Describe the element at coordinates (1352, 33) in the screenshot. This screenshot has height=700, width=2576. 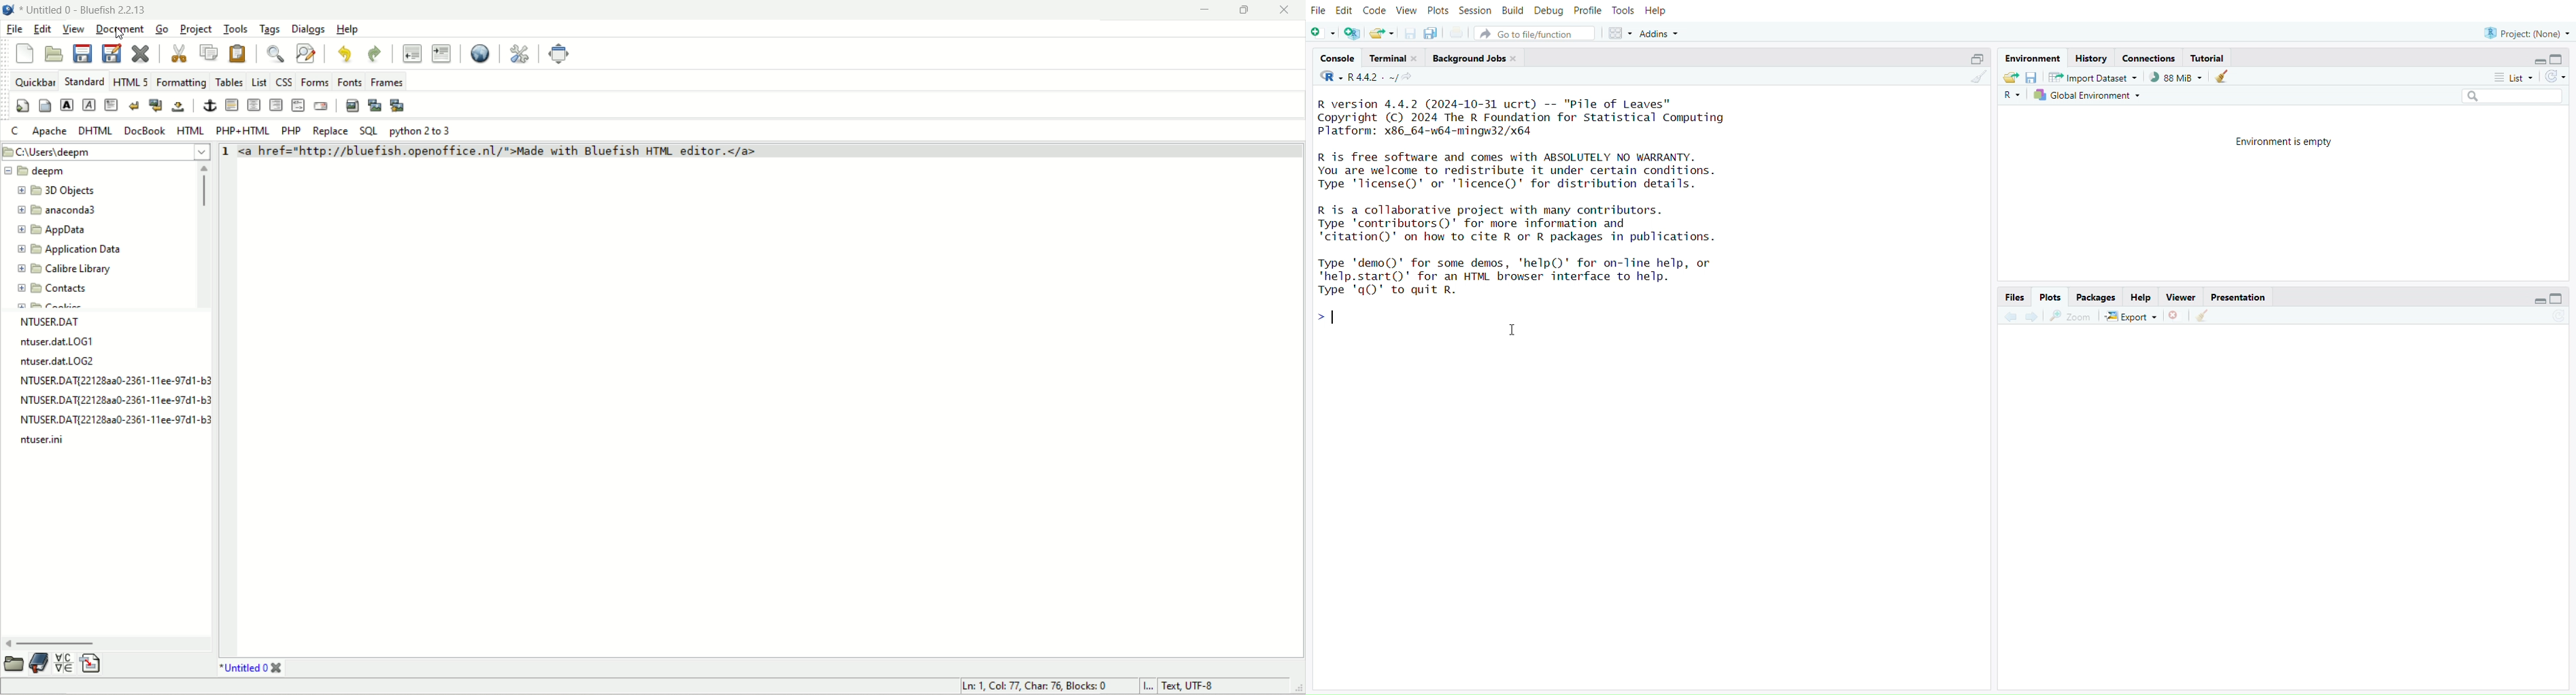
I see `create a project` at that location.